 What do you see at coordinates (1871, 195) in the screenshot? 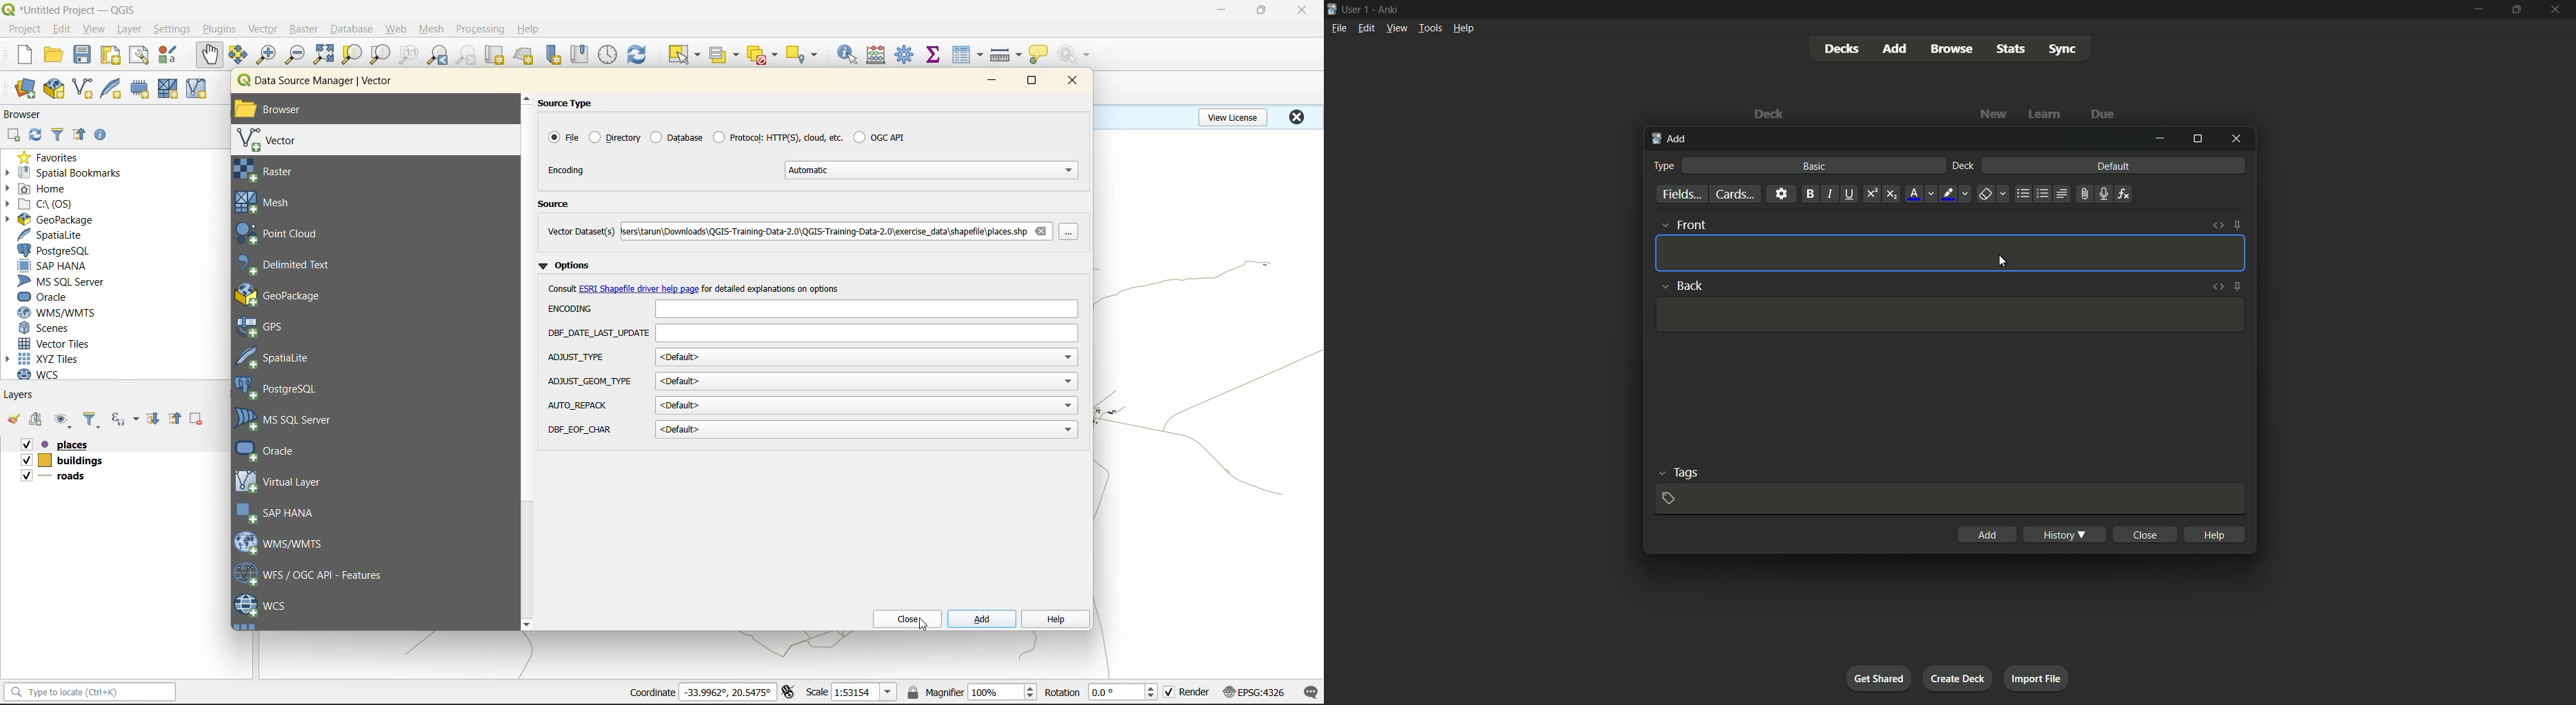
I see `supercript` at bounding box center [1871, 195].